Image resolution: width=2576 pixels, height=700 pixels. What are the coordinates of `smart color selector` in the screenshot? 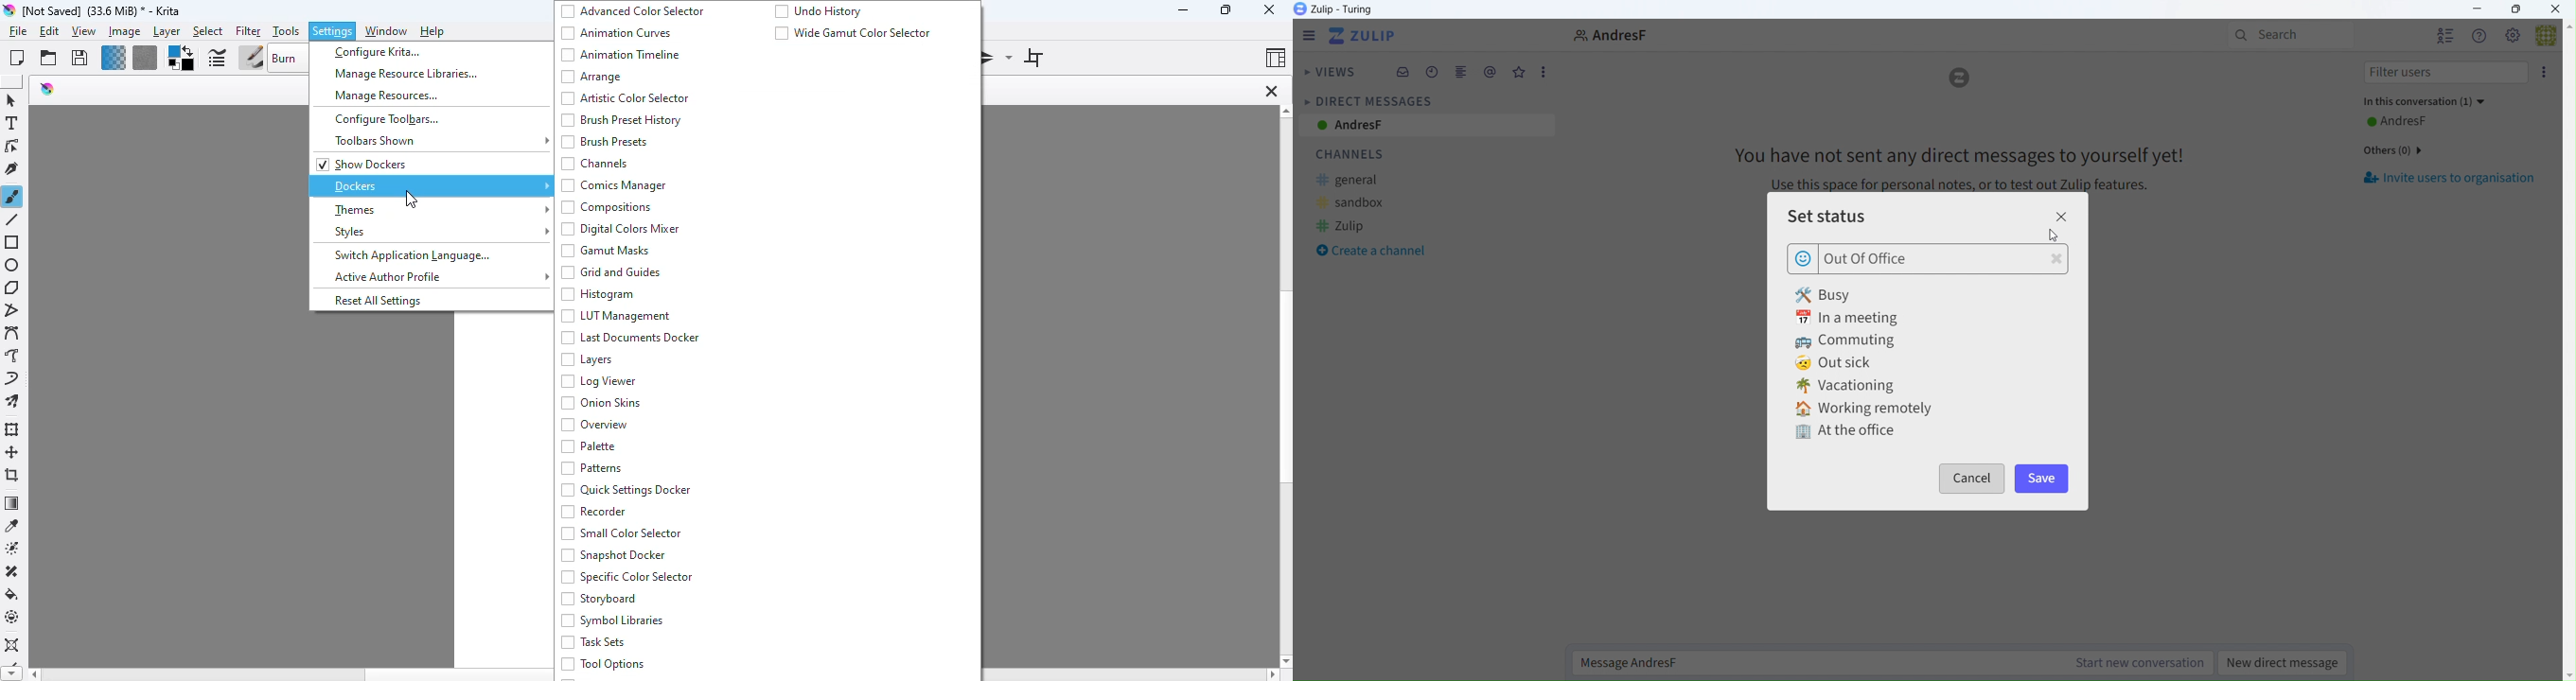 It's located at (622, 533).